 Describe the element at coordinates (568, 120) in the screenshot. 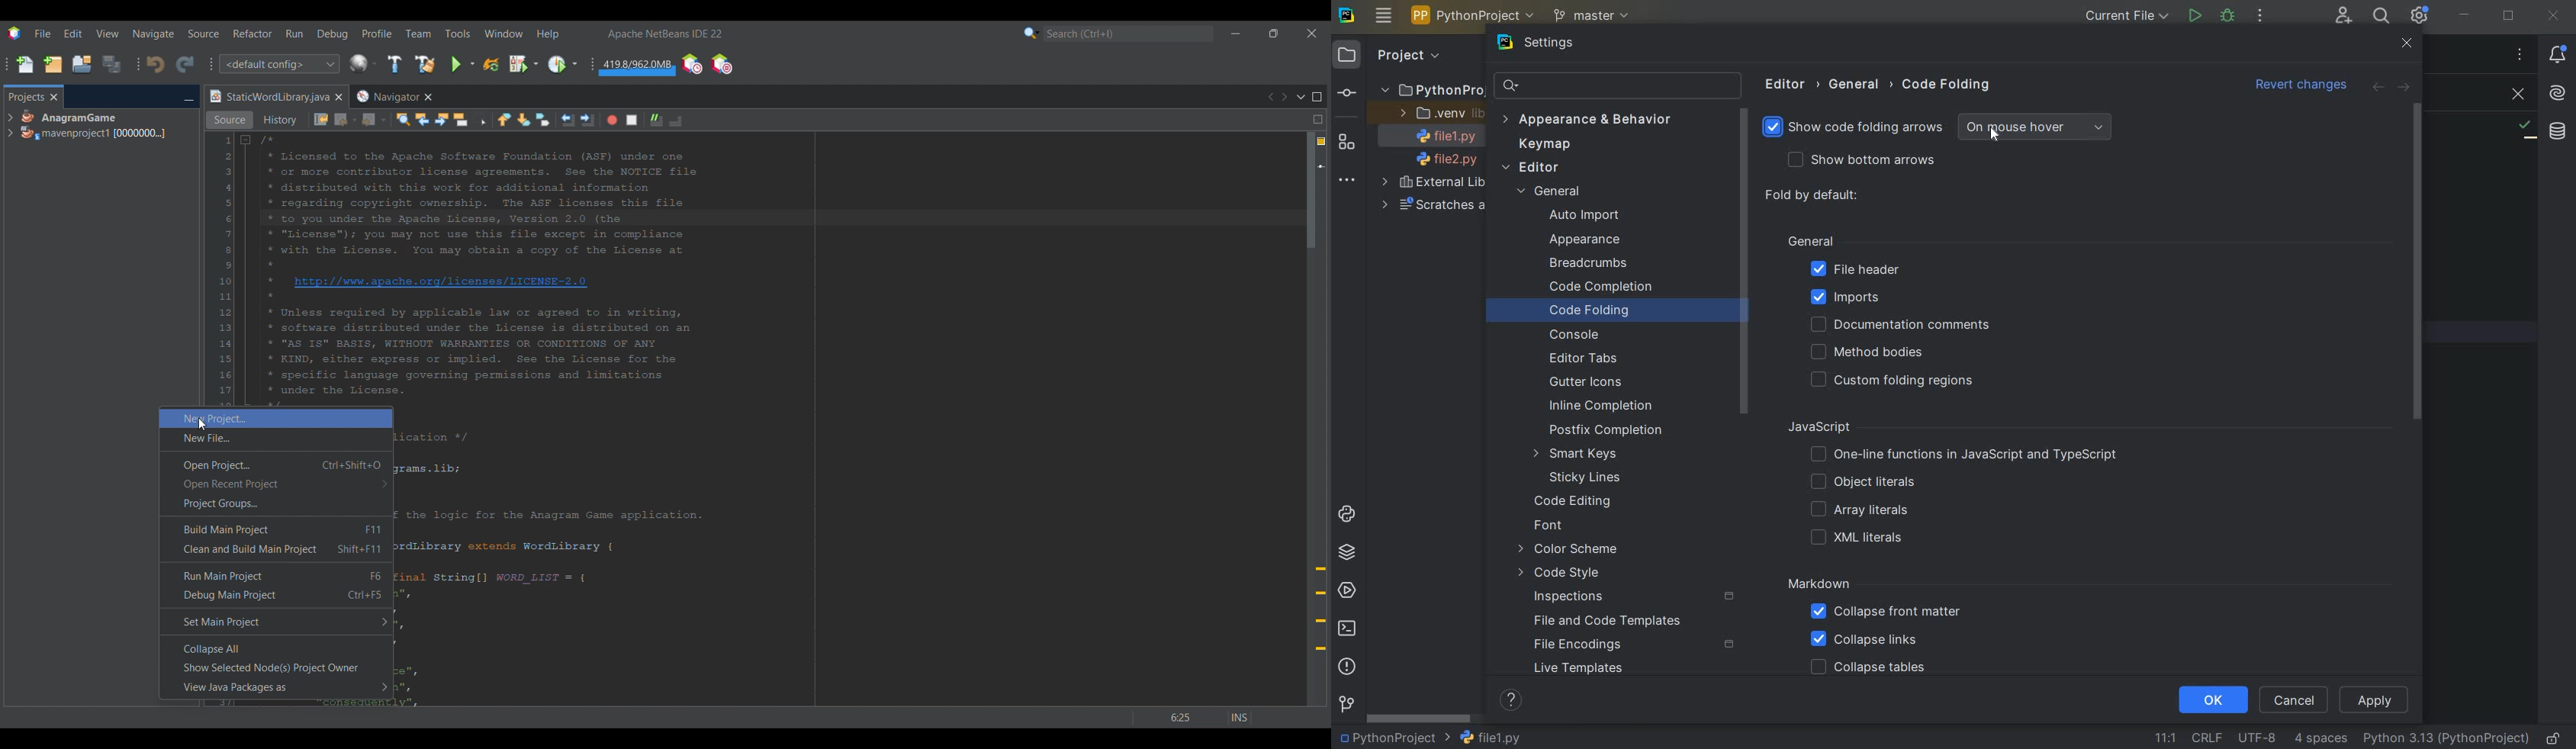

I see `Shift line left` at that location.